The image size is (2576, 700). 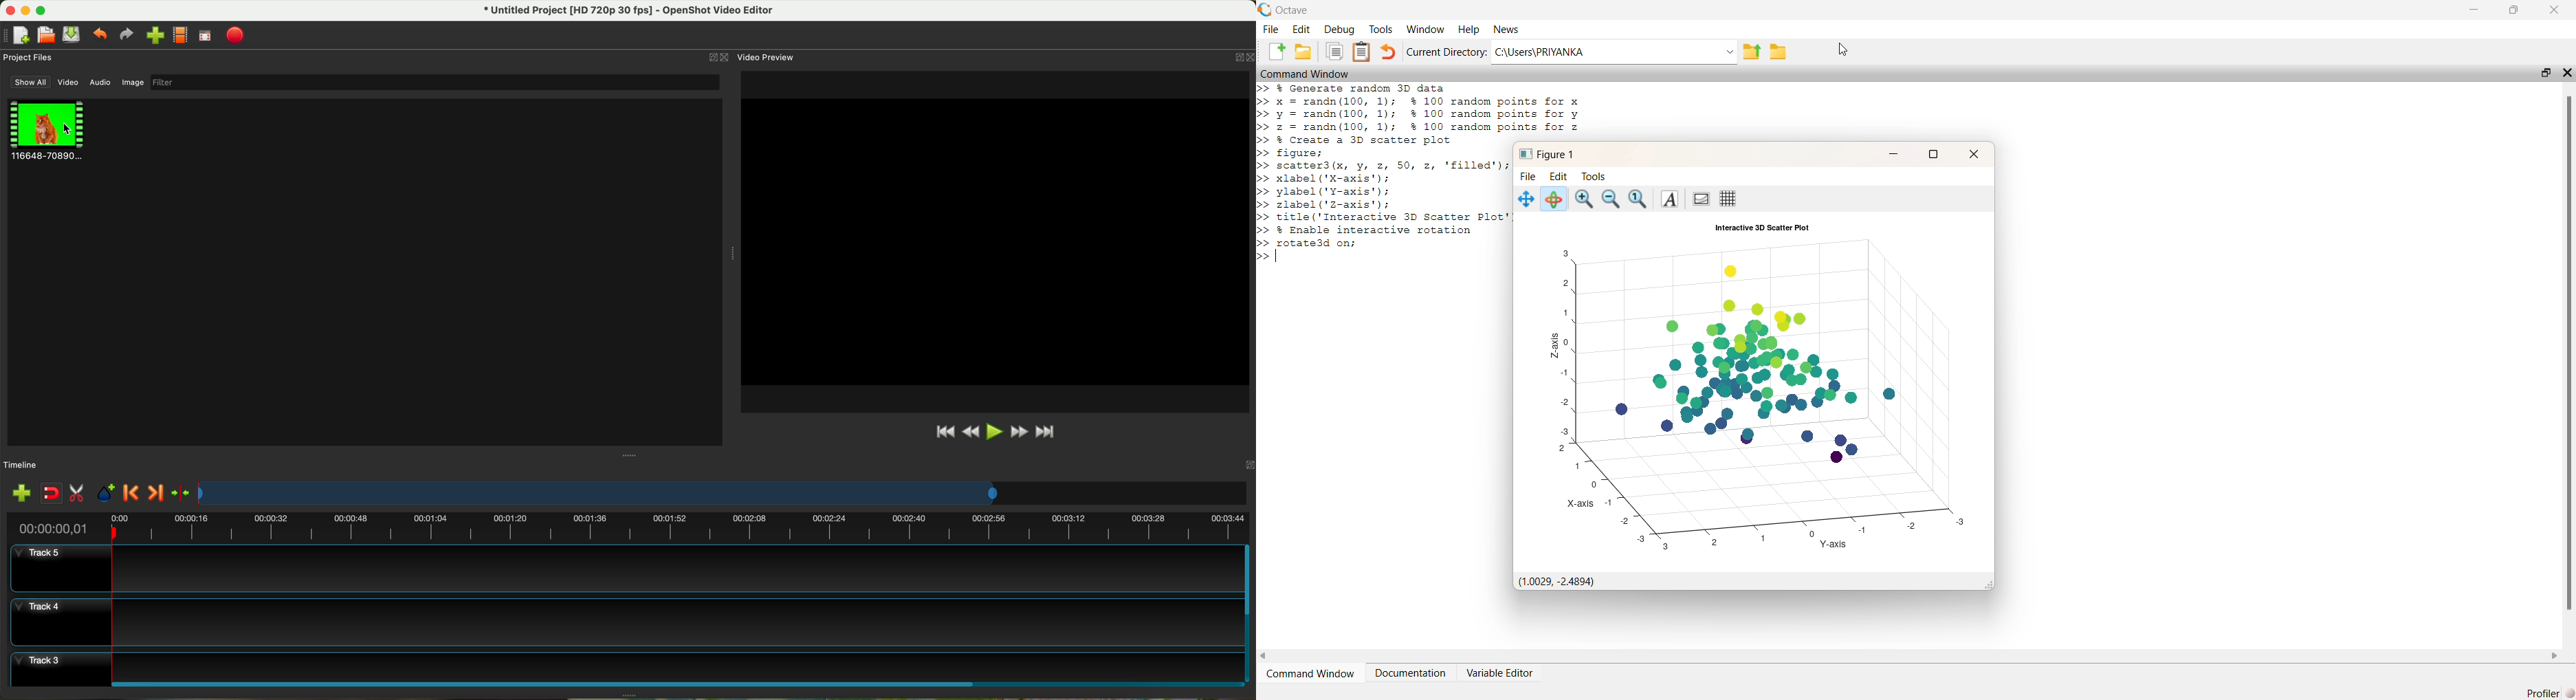 I want to click on disable snapping, so click(x=52, y=493).